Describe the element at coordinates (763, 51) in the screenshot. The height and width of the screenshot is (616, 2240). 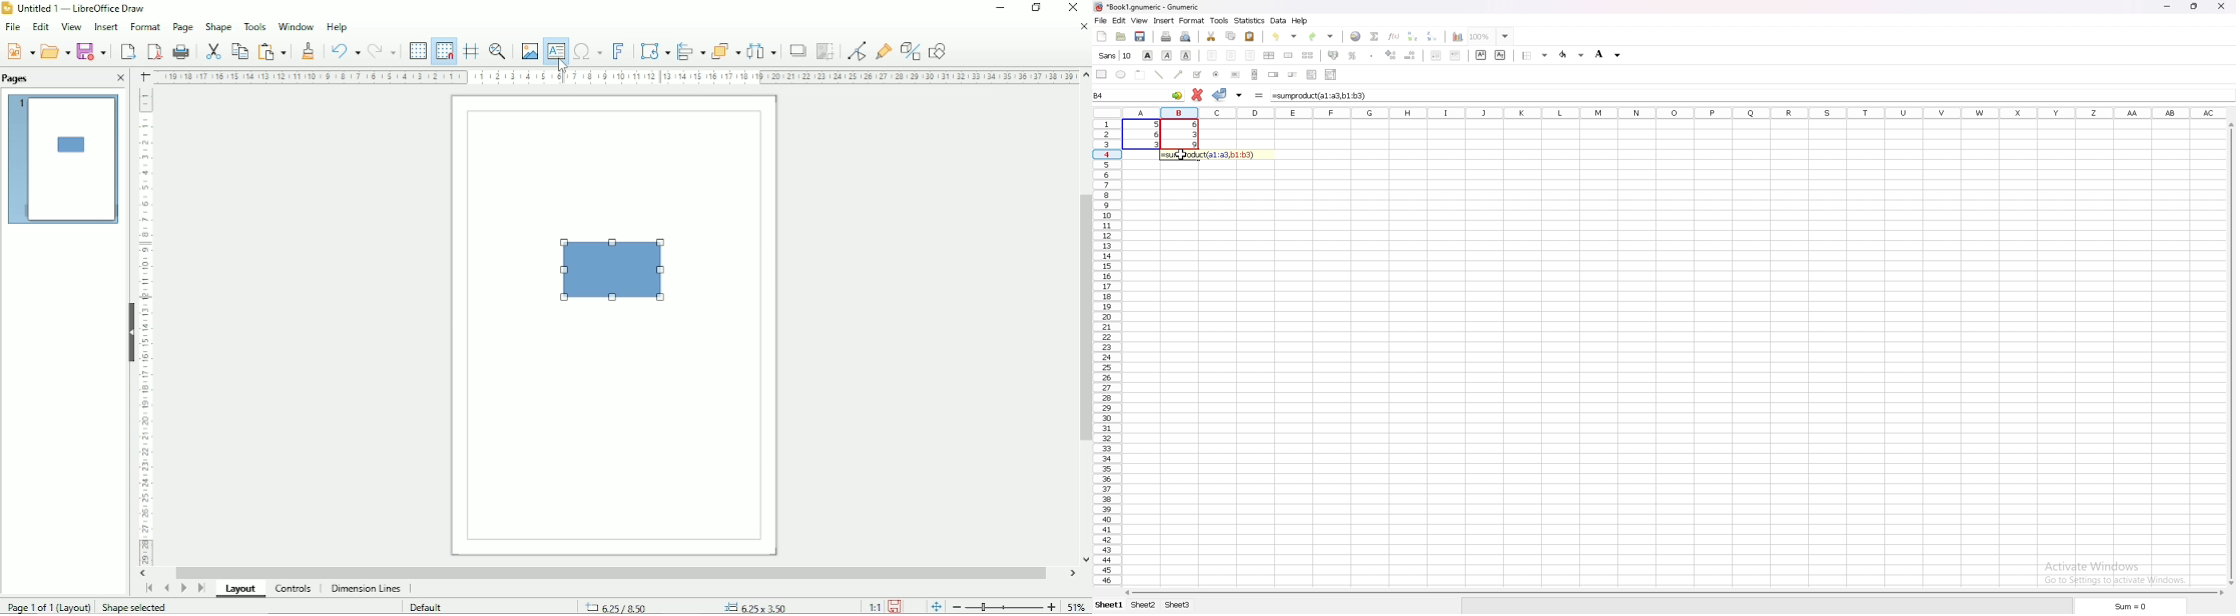
I see `Distribute` at that location.